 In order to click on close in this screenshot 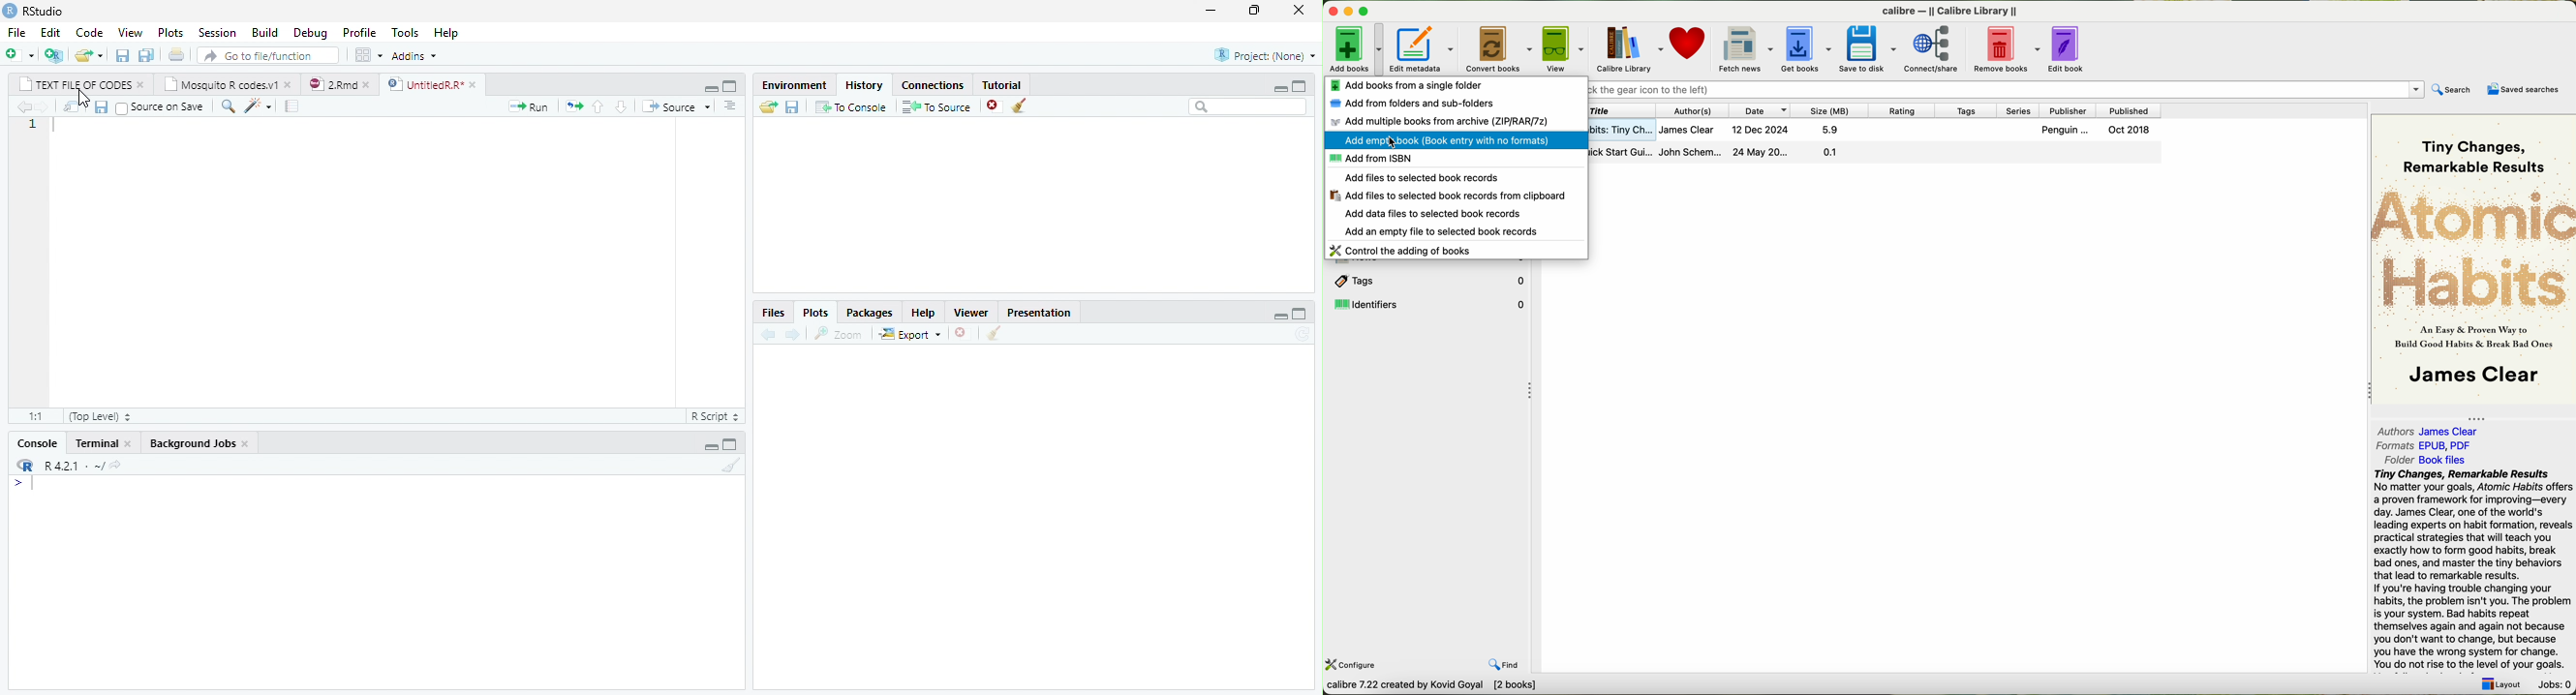, I will do `click(141, 86)`.